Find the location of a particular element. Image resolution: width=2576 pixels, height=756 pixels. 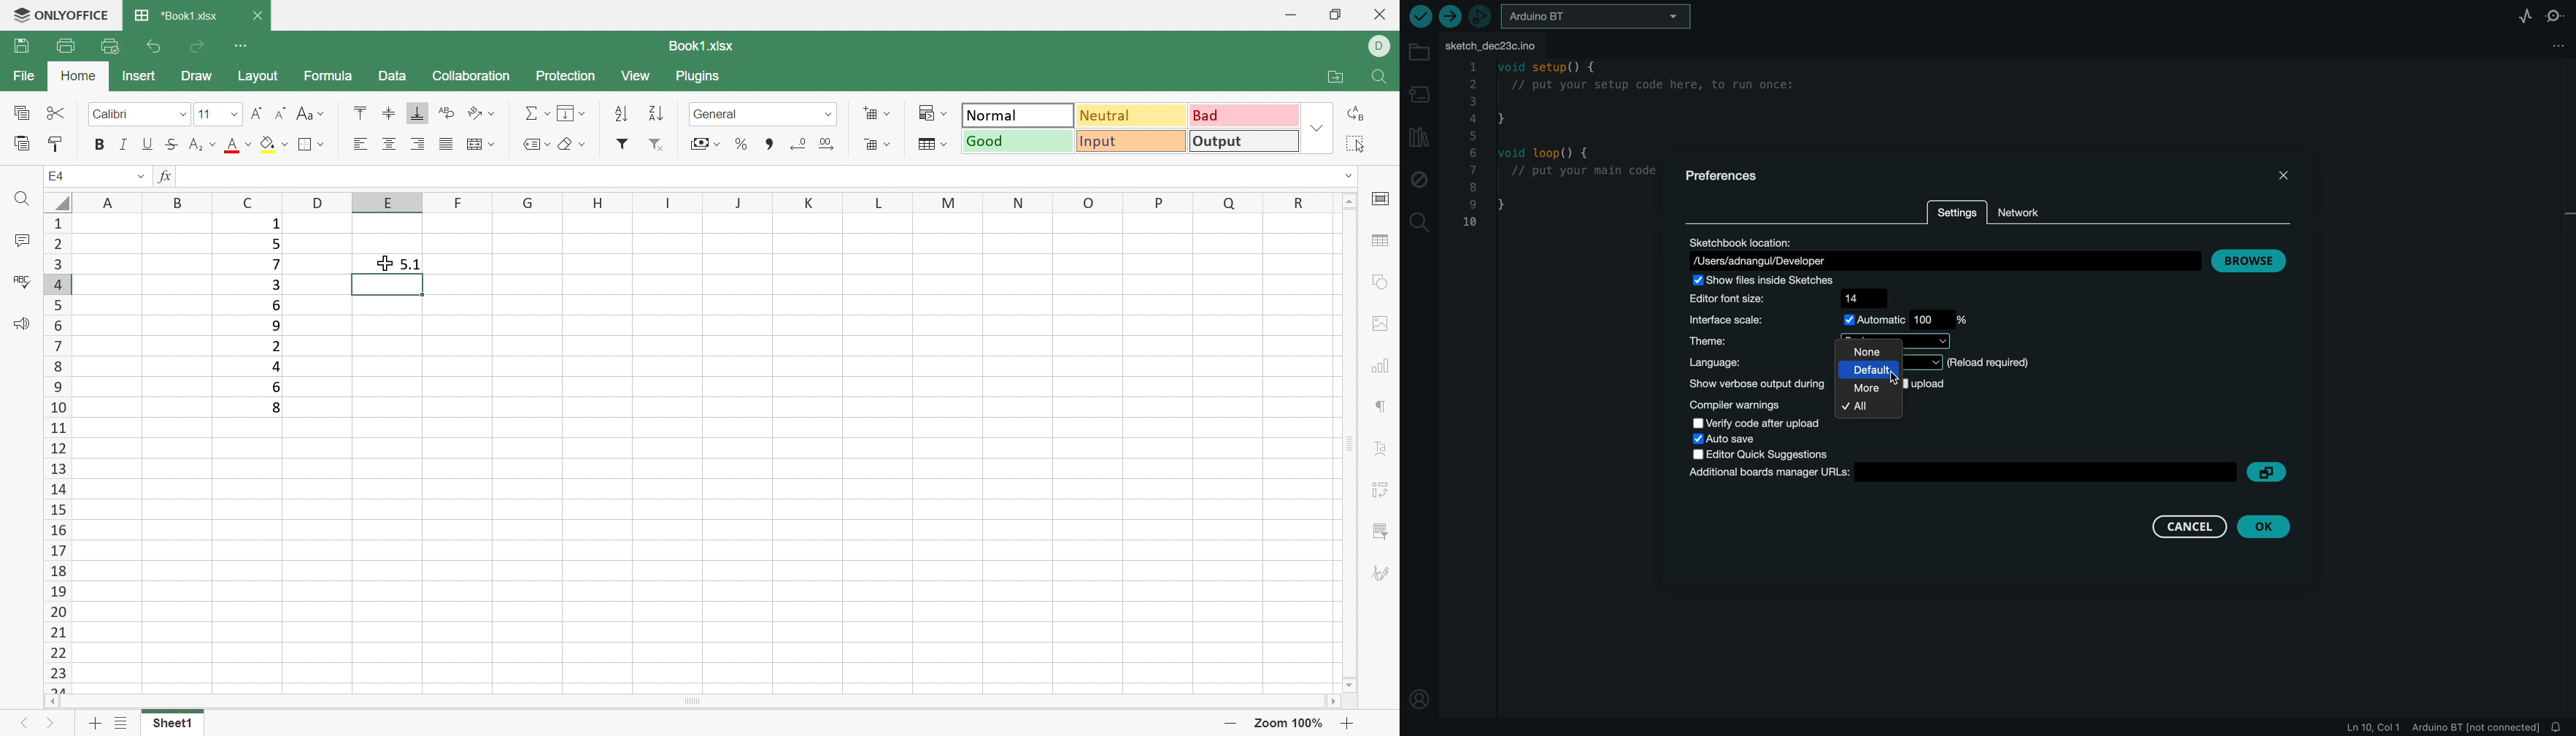

Zoom 100% is located at coordinates (1291, 722).